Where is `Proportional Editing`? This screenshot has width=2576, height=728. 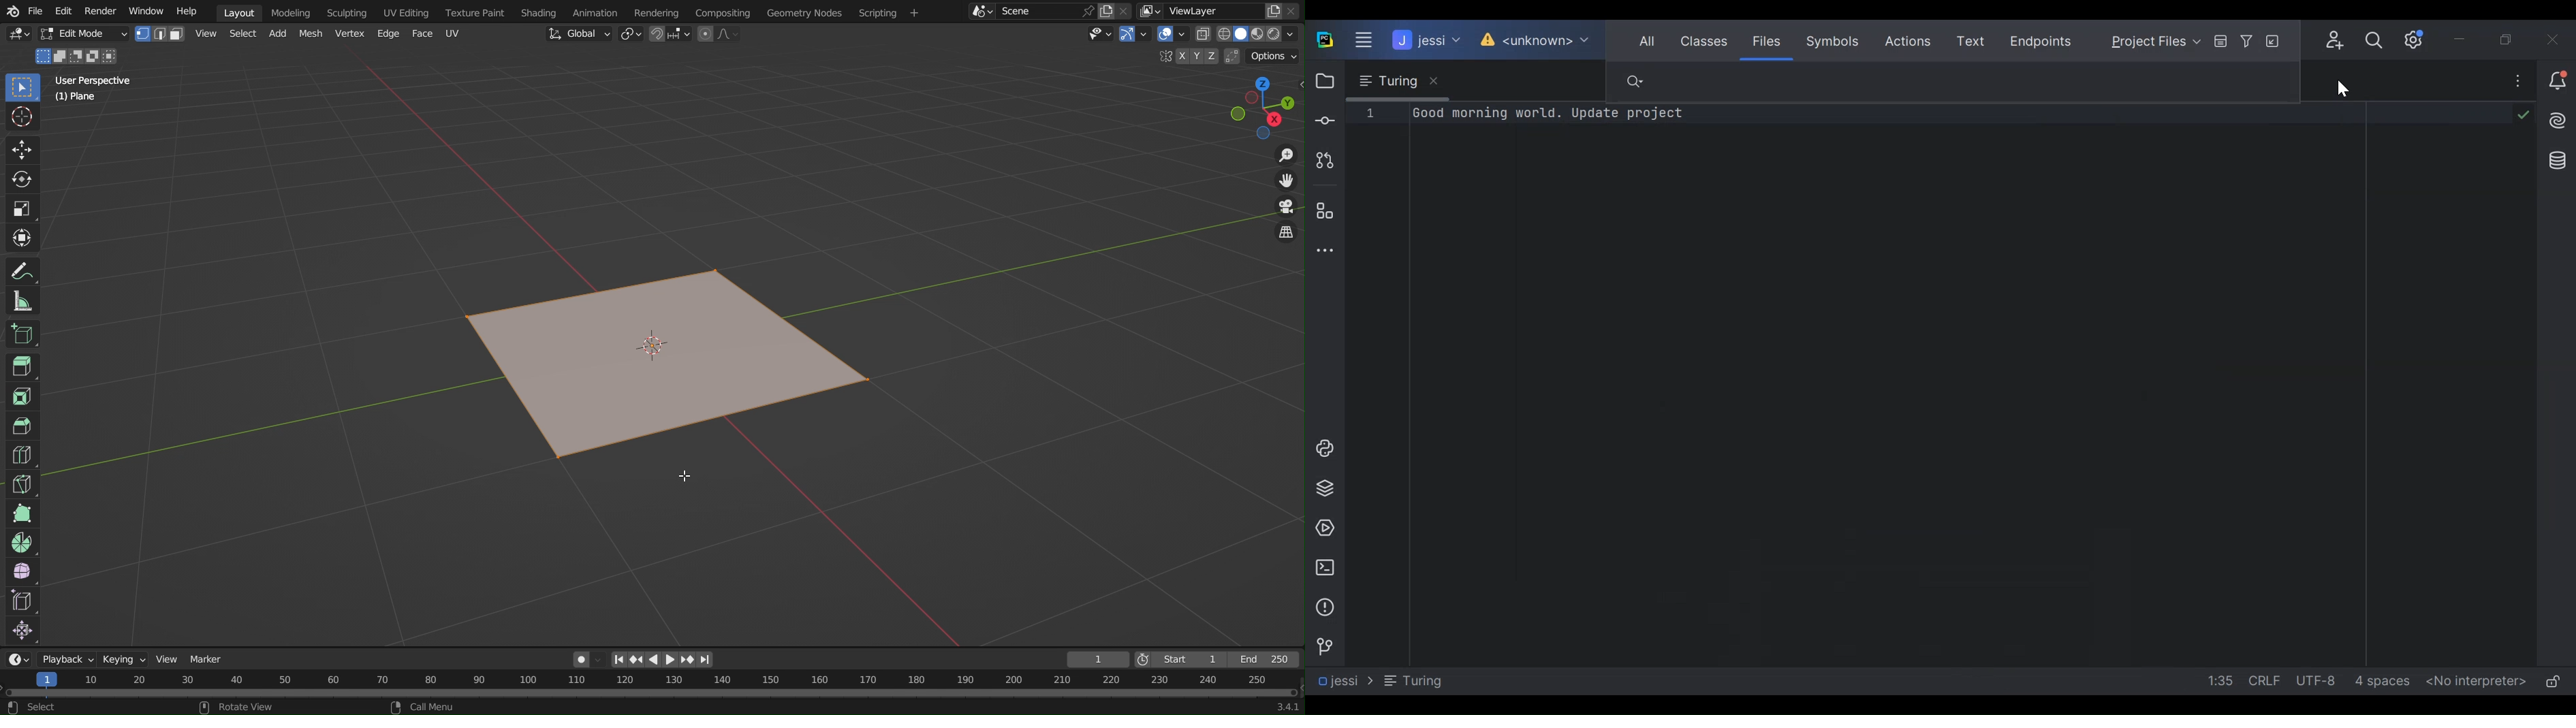
Proportional Editing is located at coordinates (717, 35).